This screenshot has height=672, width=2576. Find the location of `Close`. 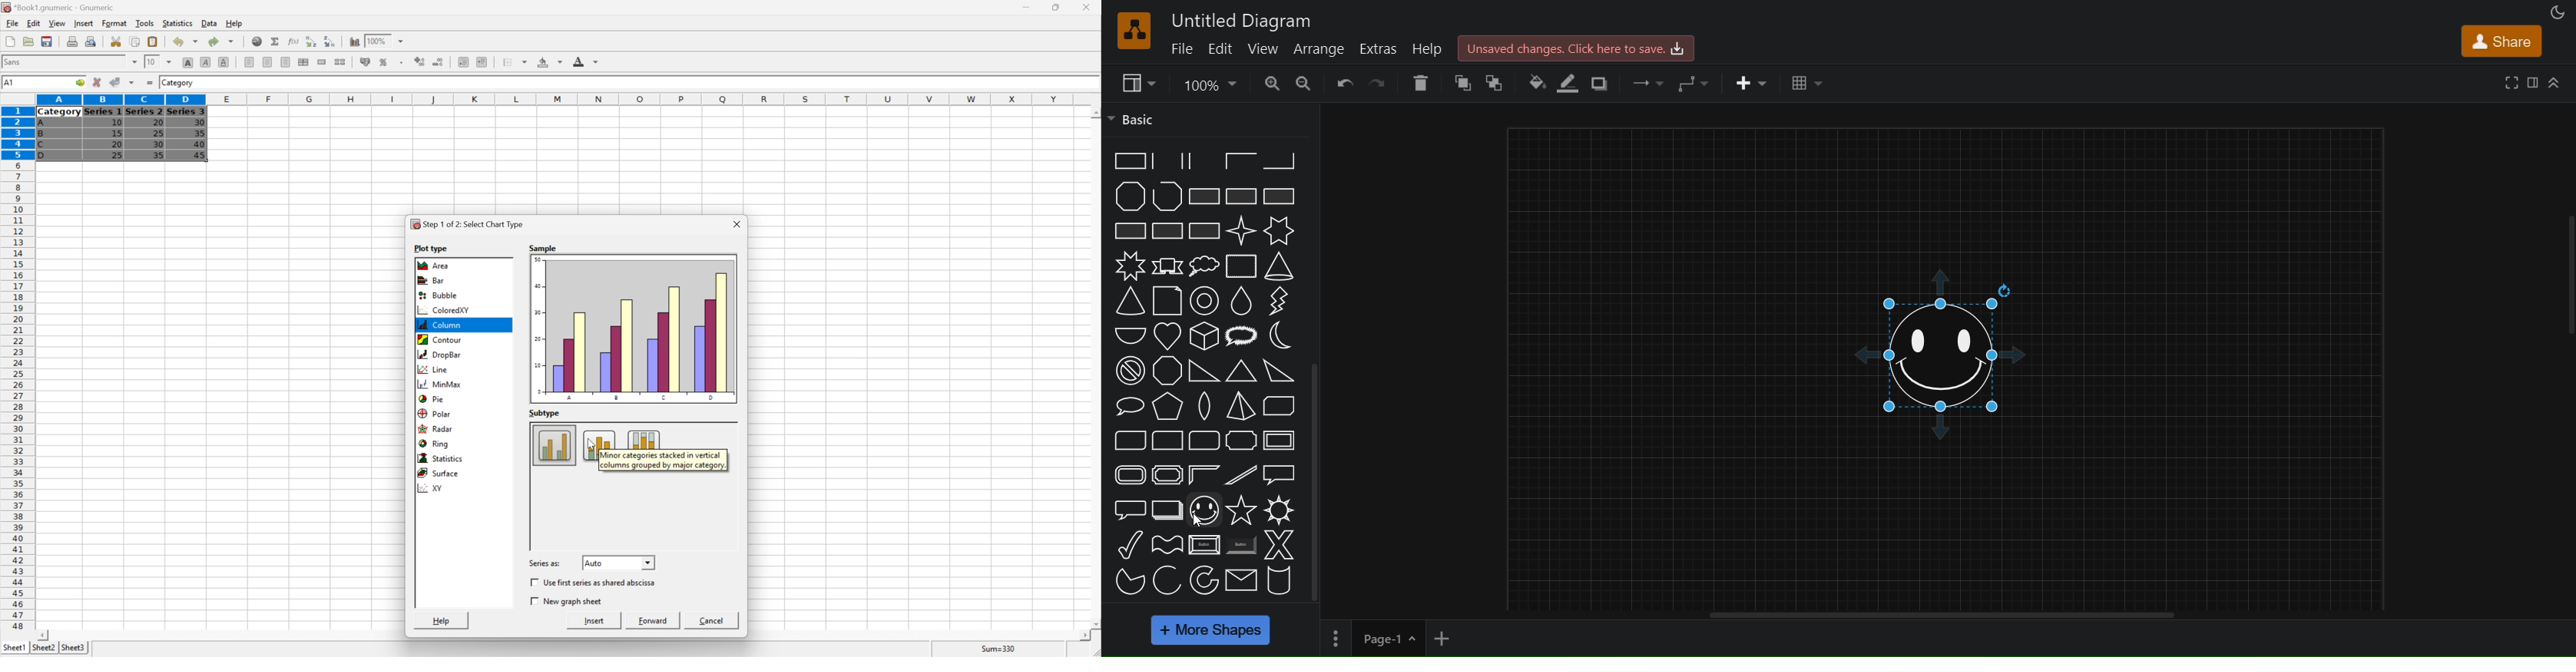

Close is located at coordinates (737, 224).